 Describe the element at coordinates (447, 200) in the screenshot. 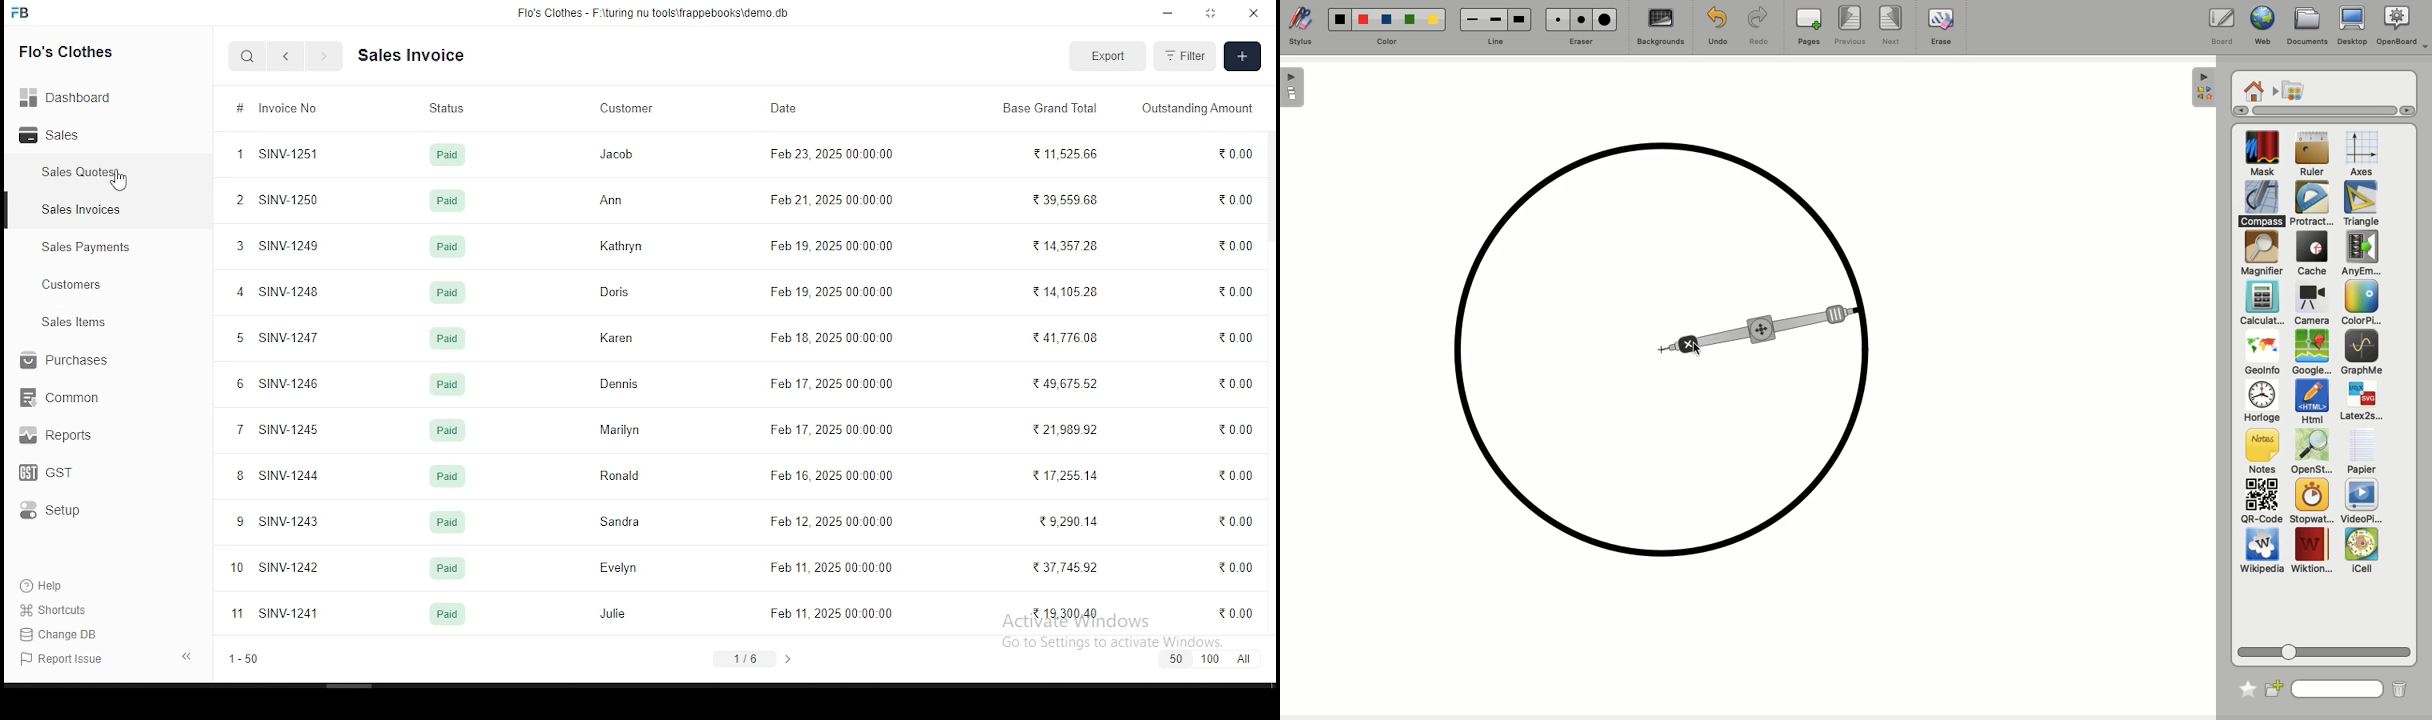

I see `paid` at that location.